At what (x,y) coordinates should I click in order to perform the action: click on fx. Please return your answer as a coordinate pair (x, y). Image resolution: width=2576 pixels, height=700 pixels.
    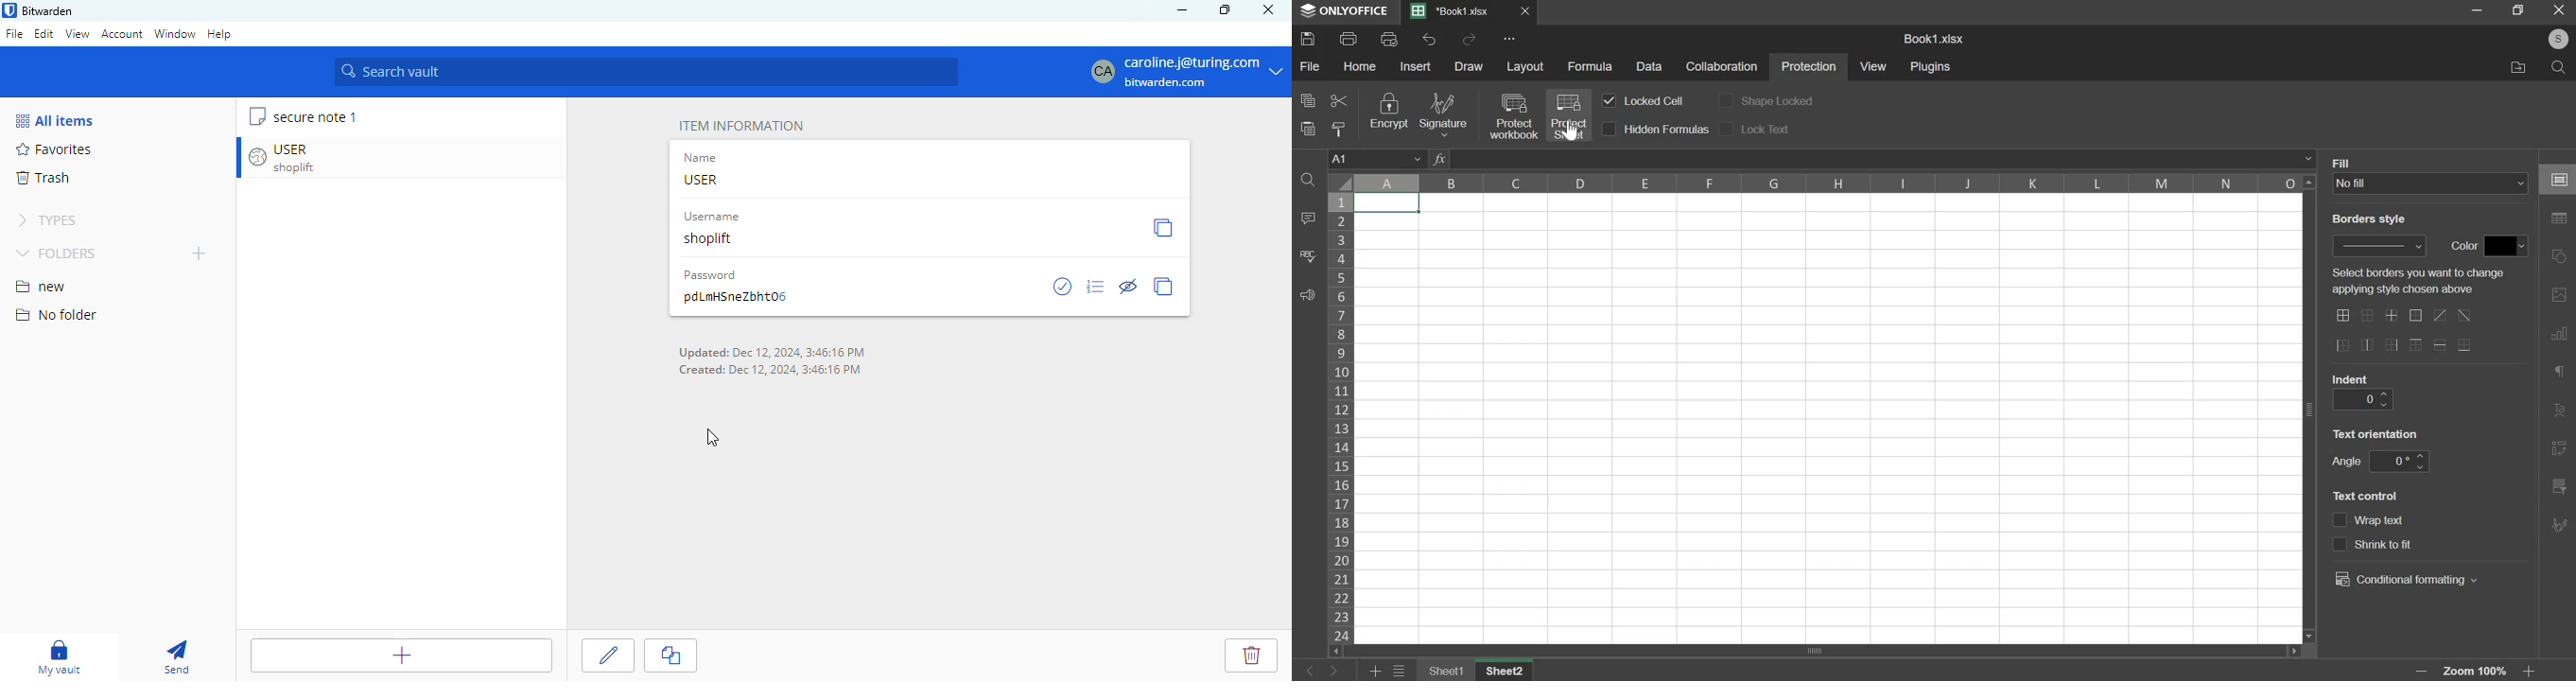
    Looking at the image, I should click on (1439, 159).